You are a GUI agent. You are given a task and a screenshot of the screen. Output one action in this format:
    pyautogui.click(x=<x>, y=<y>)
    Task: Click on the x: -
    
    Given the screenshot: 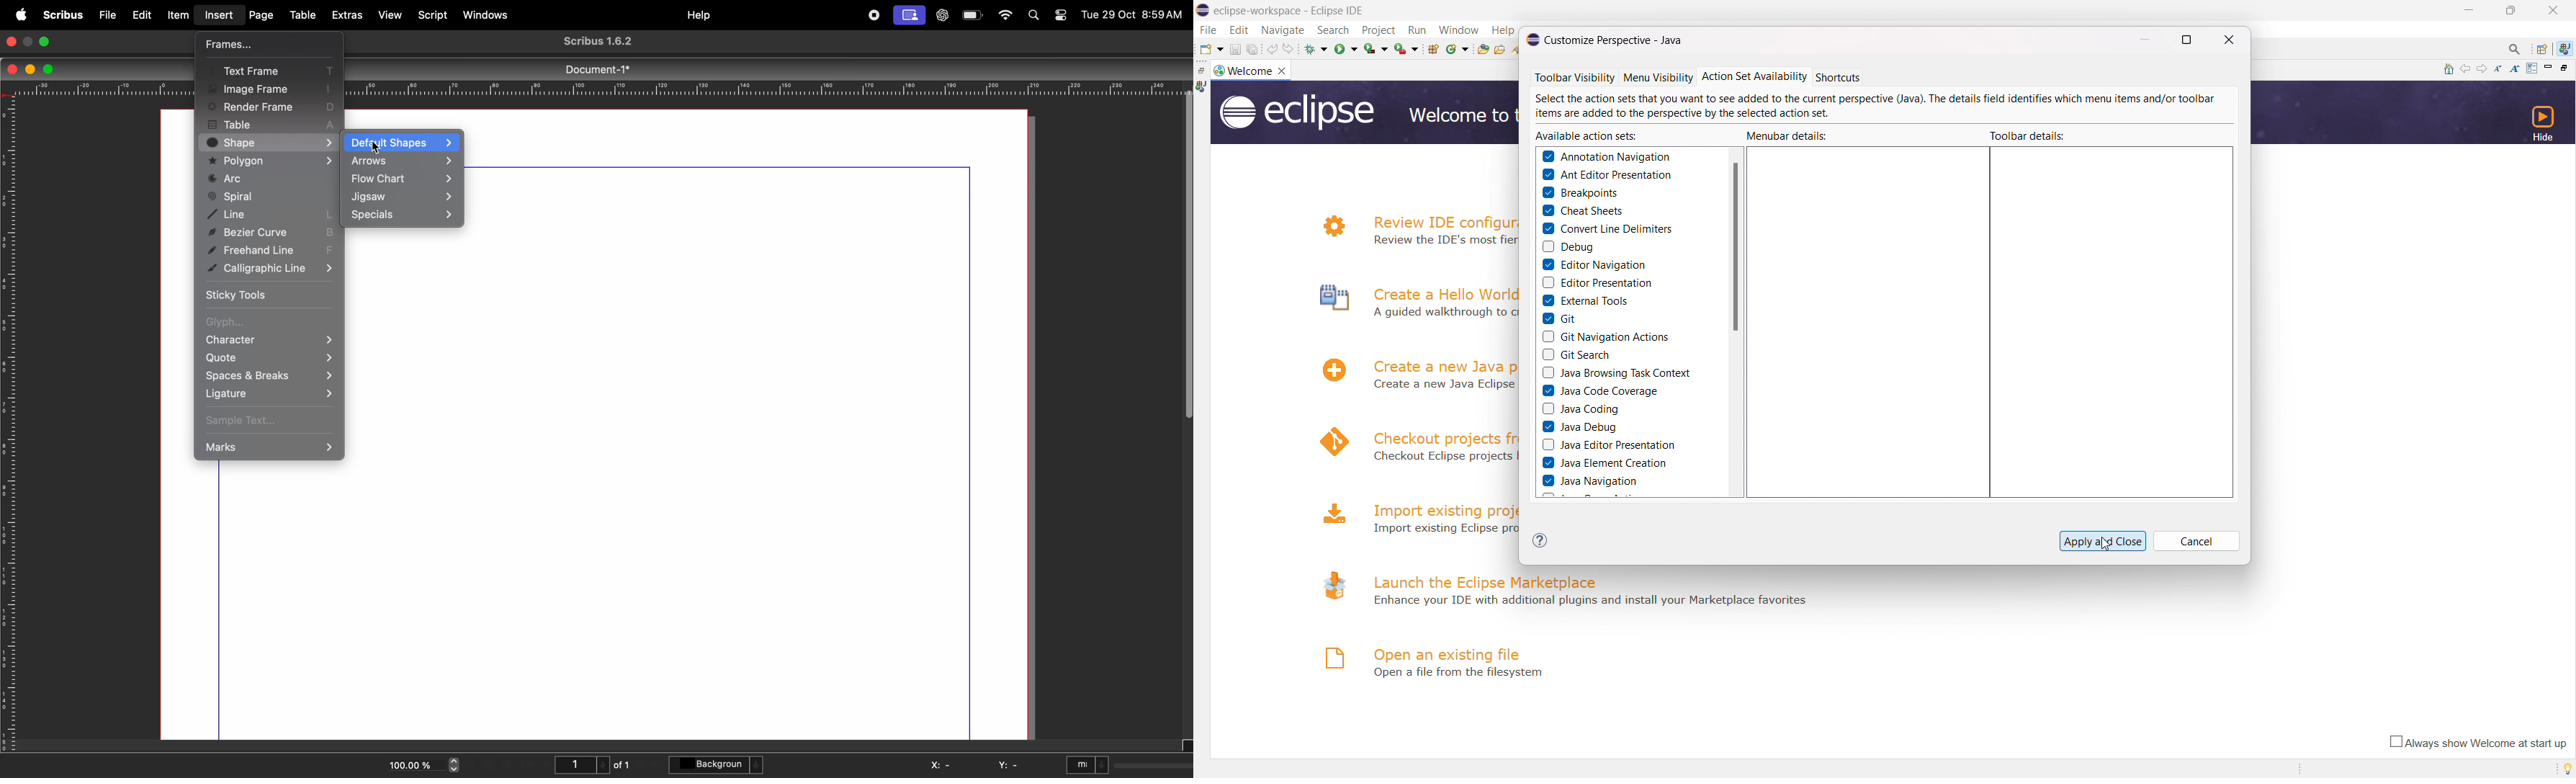 What is the action you would take?
    pyautogui.click(x=942, y=764)
    